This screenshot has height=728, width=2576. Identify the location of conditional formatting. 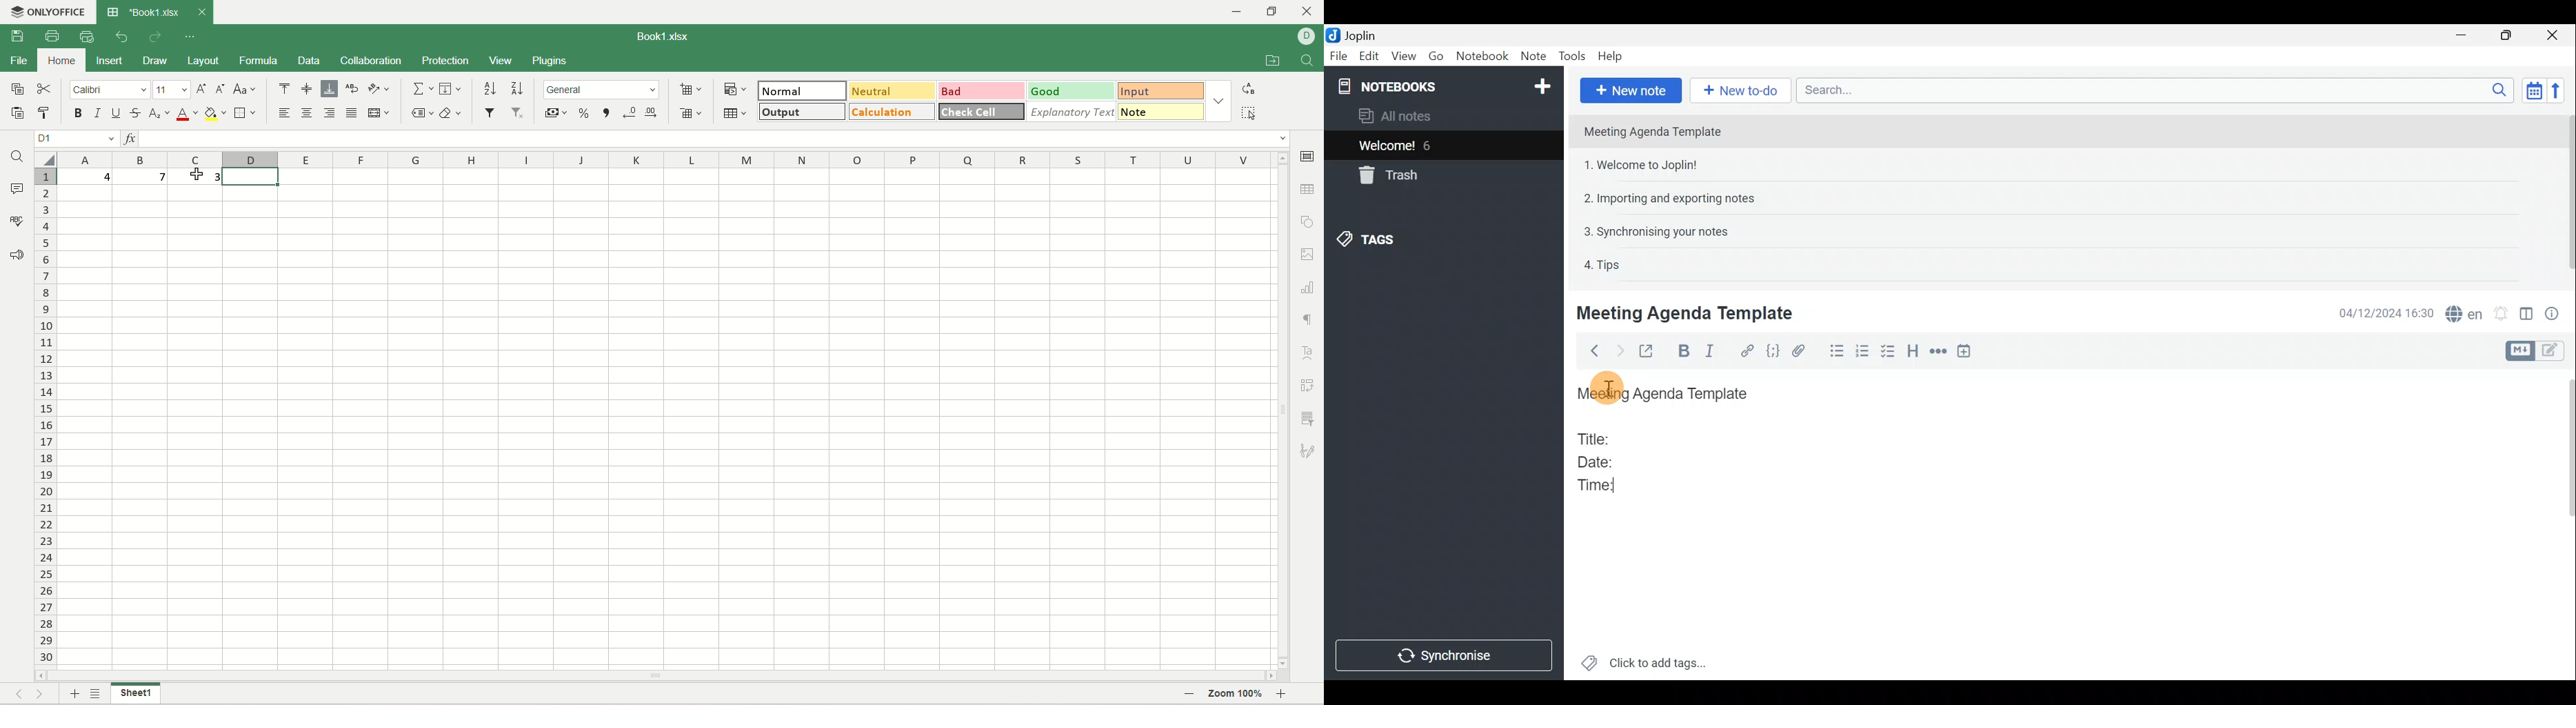
(737, 87).